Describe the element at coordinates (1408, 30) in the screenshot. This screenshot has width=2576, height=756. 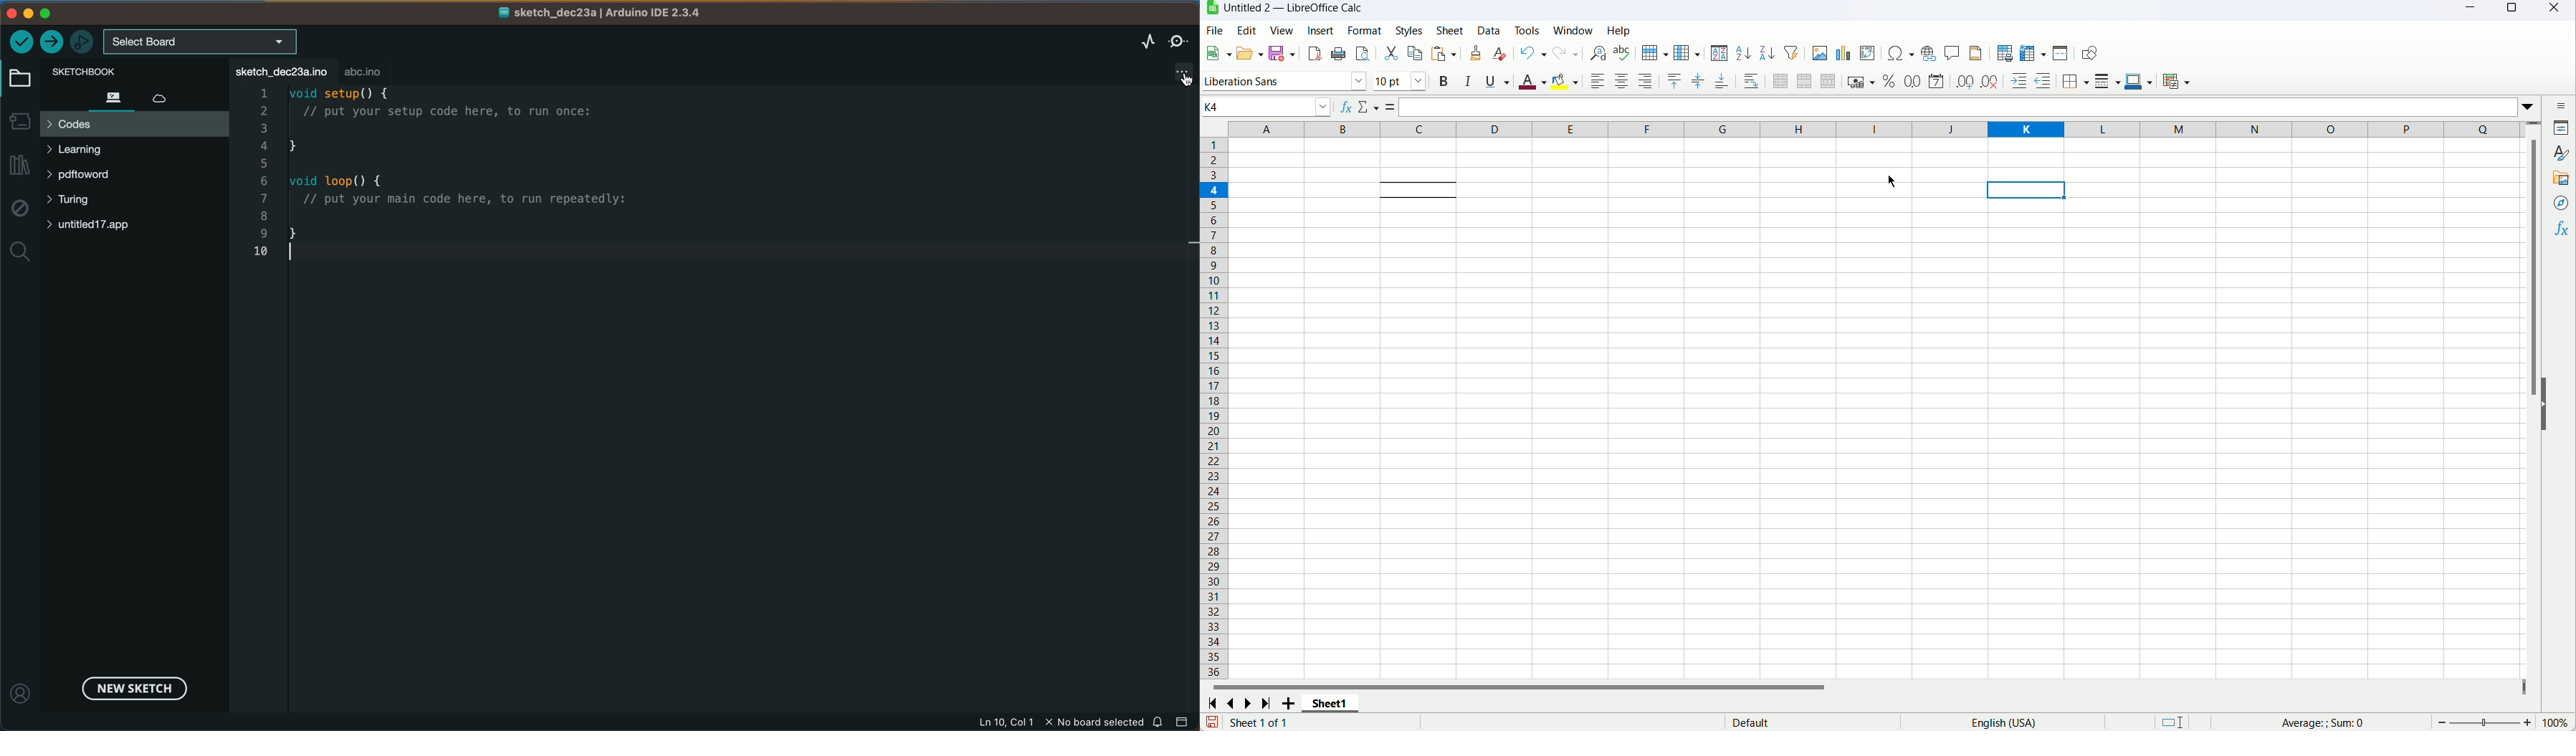
I see `Styles` at that location.